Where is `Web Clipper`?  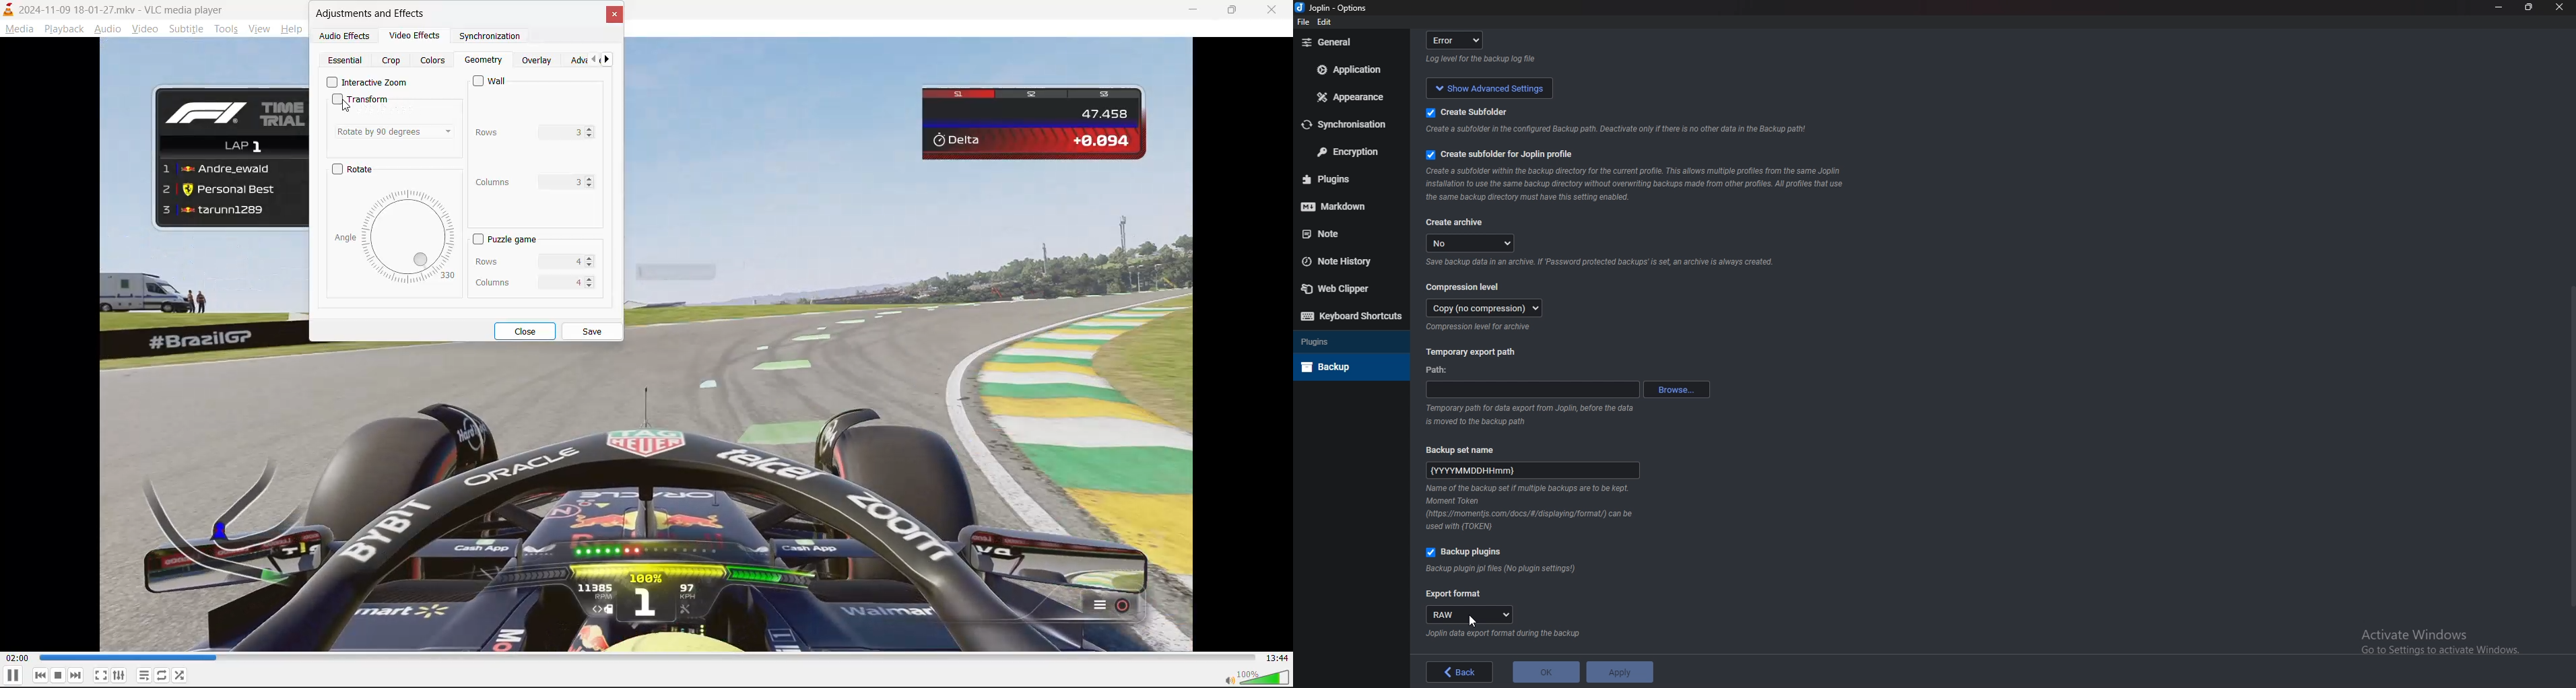 Web Clipper is located at coordinates (1345, 288).